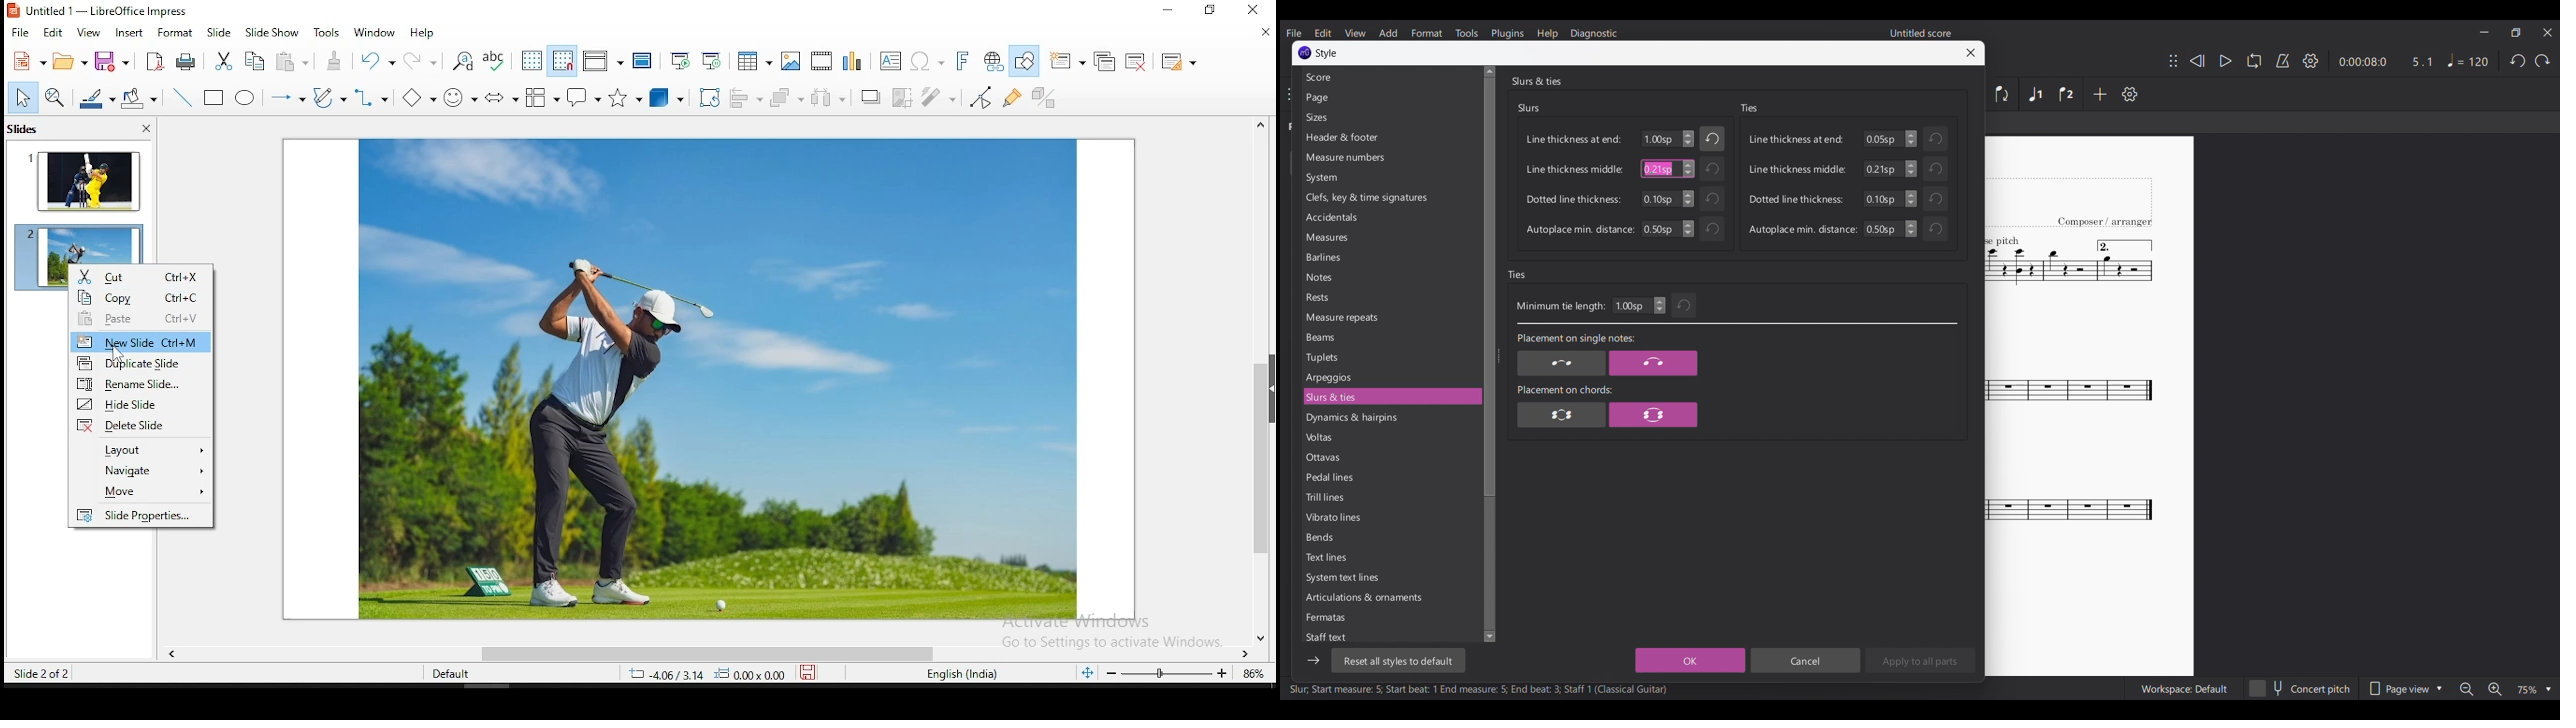 The image size is (2576, 728). Describe the element at coordinates (1659, 139) in the screenshot. I see `1.00sp` at that location.